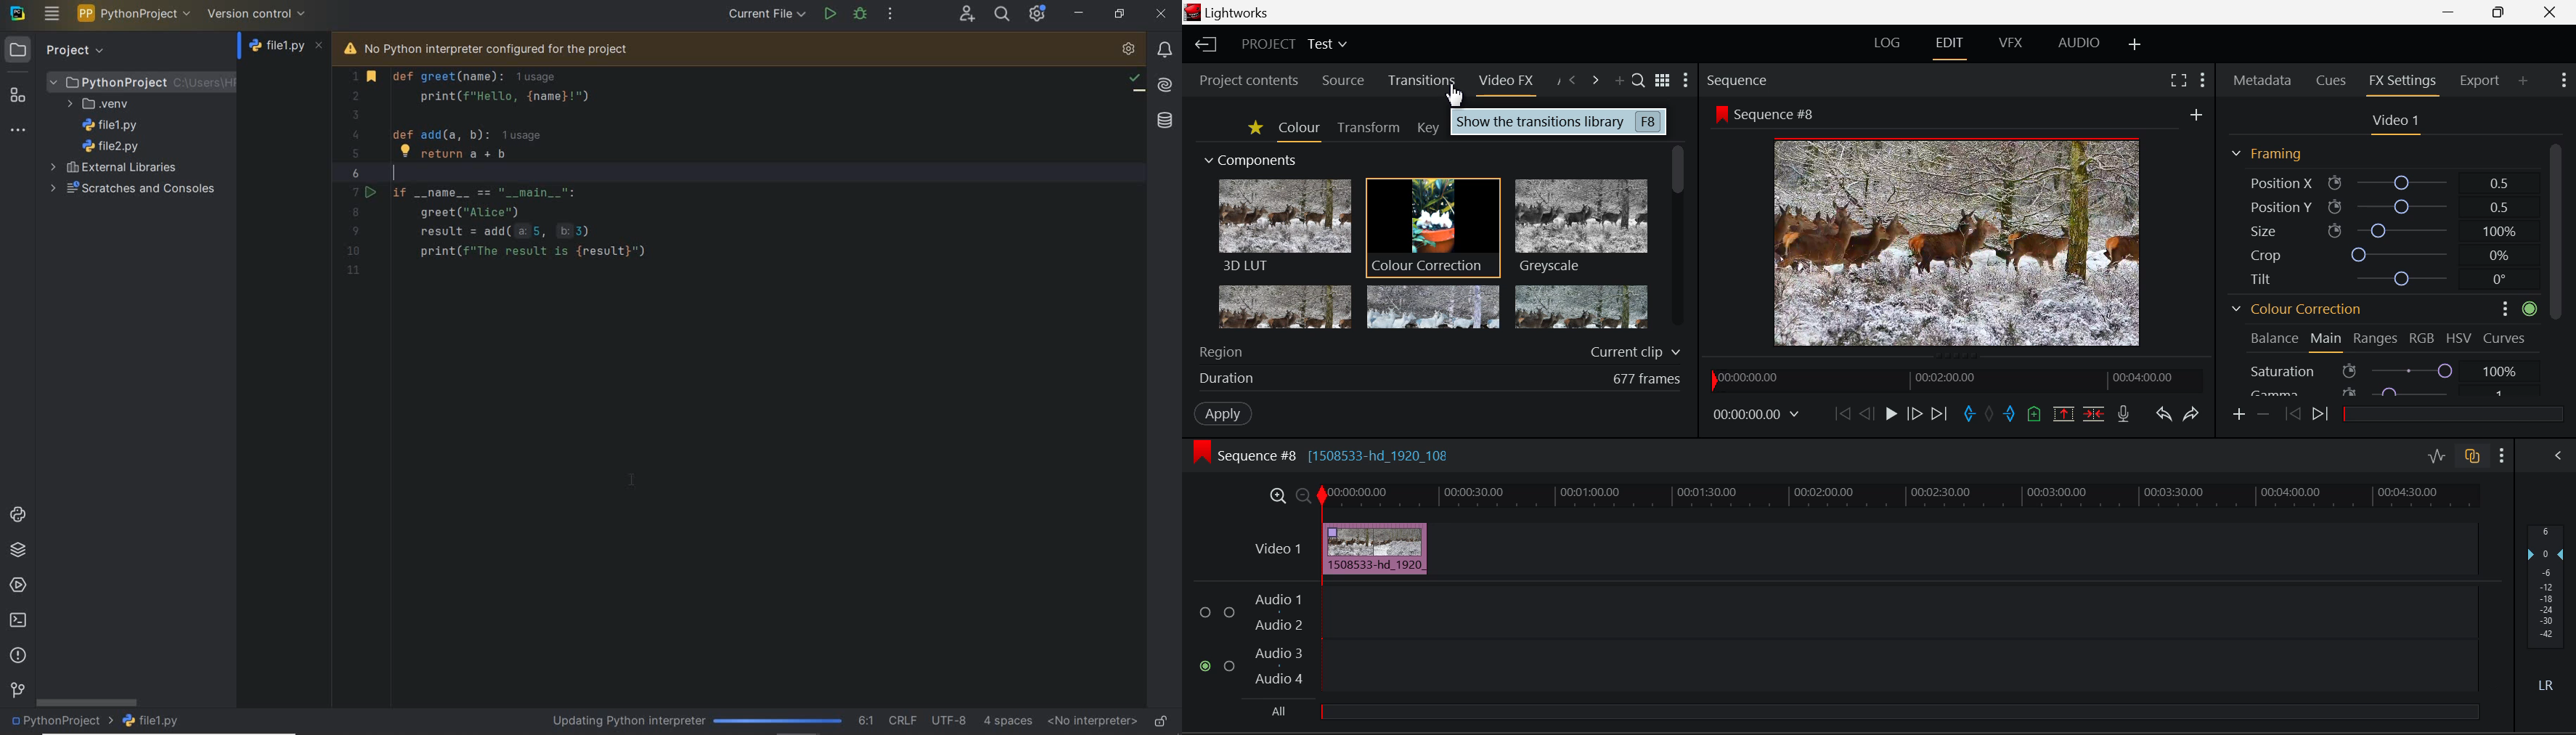  Describe the element at coordinates (1231, 12) in the screenshot. I see `Window Title` at that location.